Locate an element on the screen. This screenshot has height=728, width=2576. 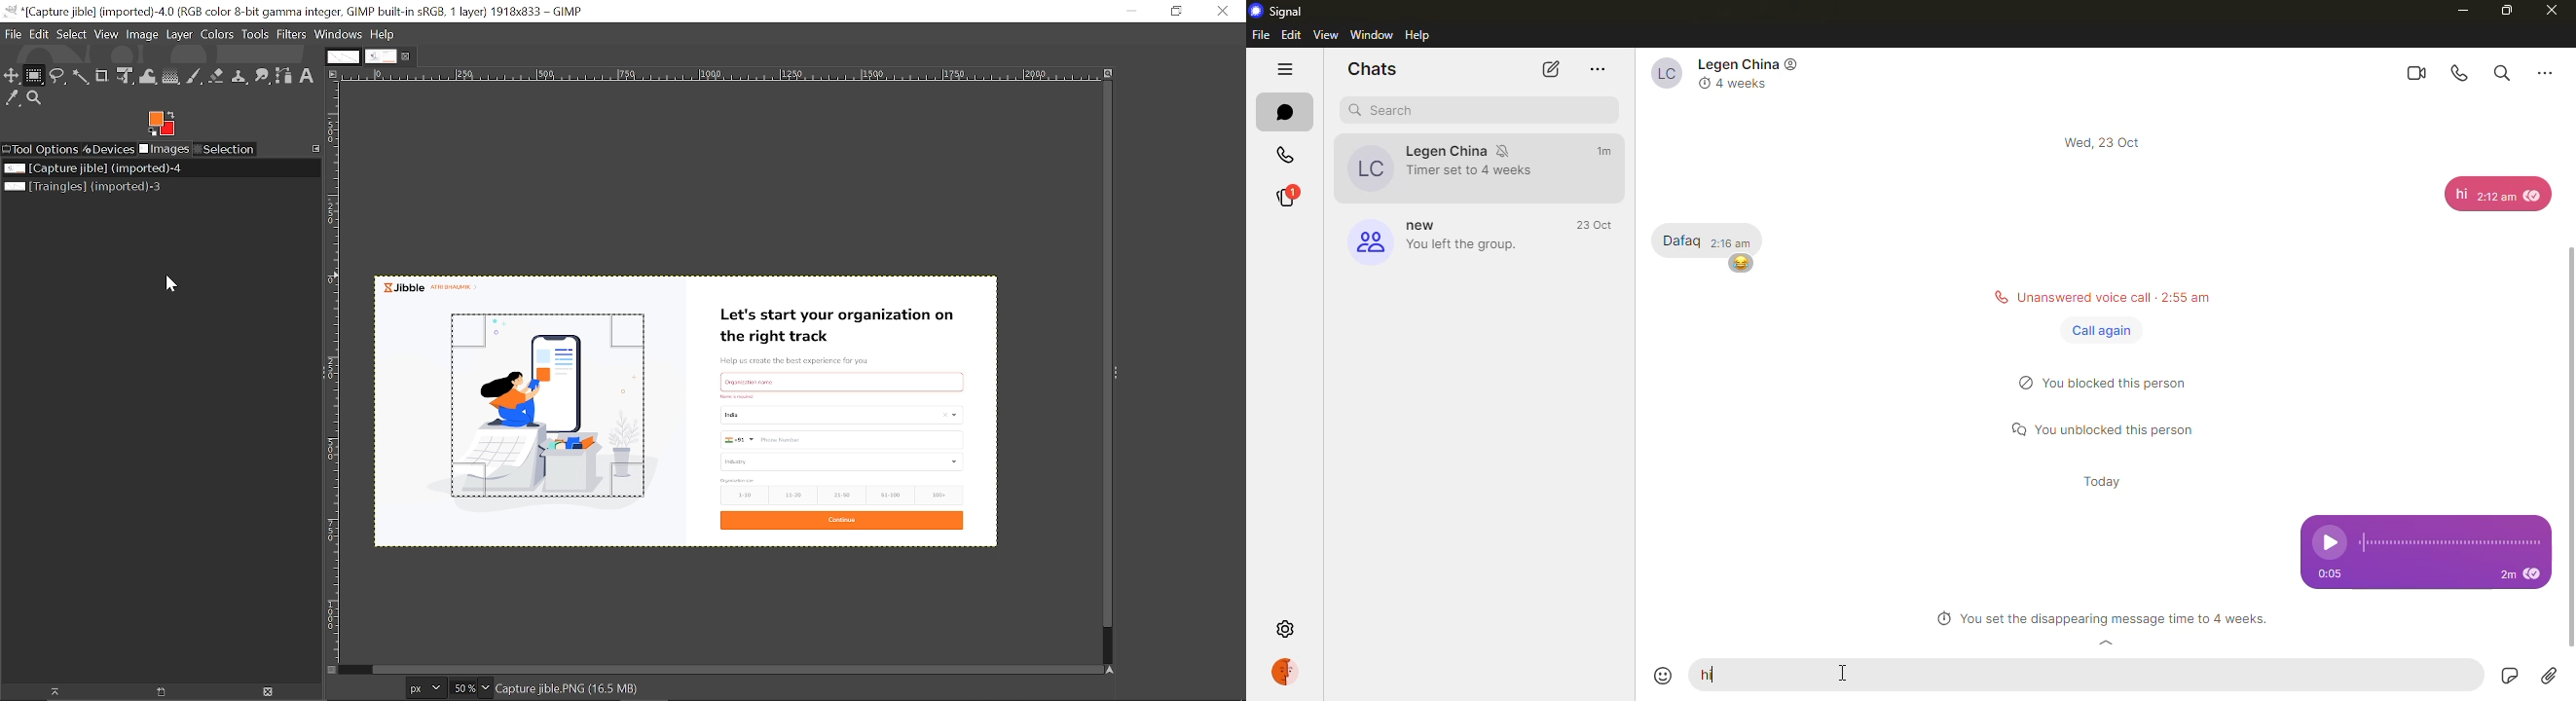
settings is located at coordinates (1288, 630).